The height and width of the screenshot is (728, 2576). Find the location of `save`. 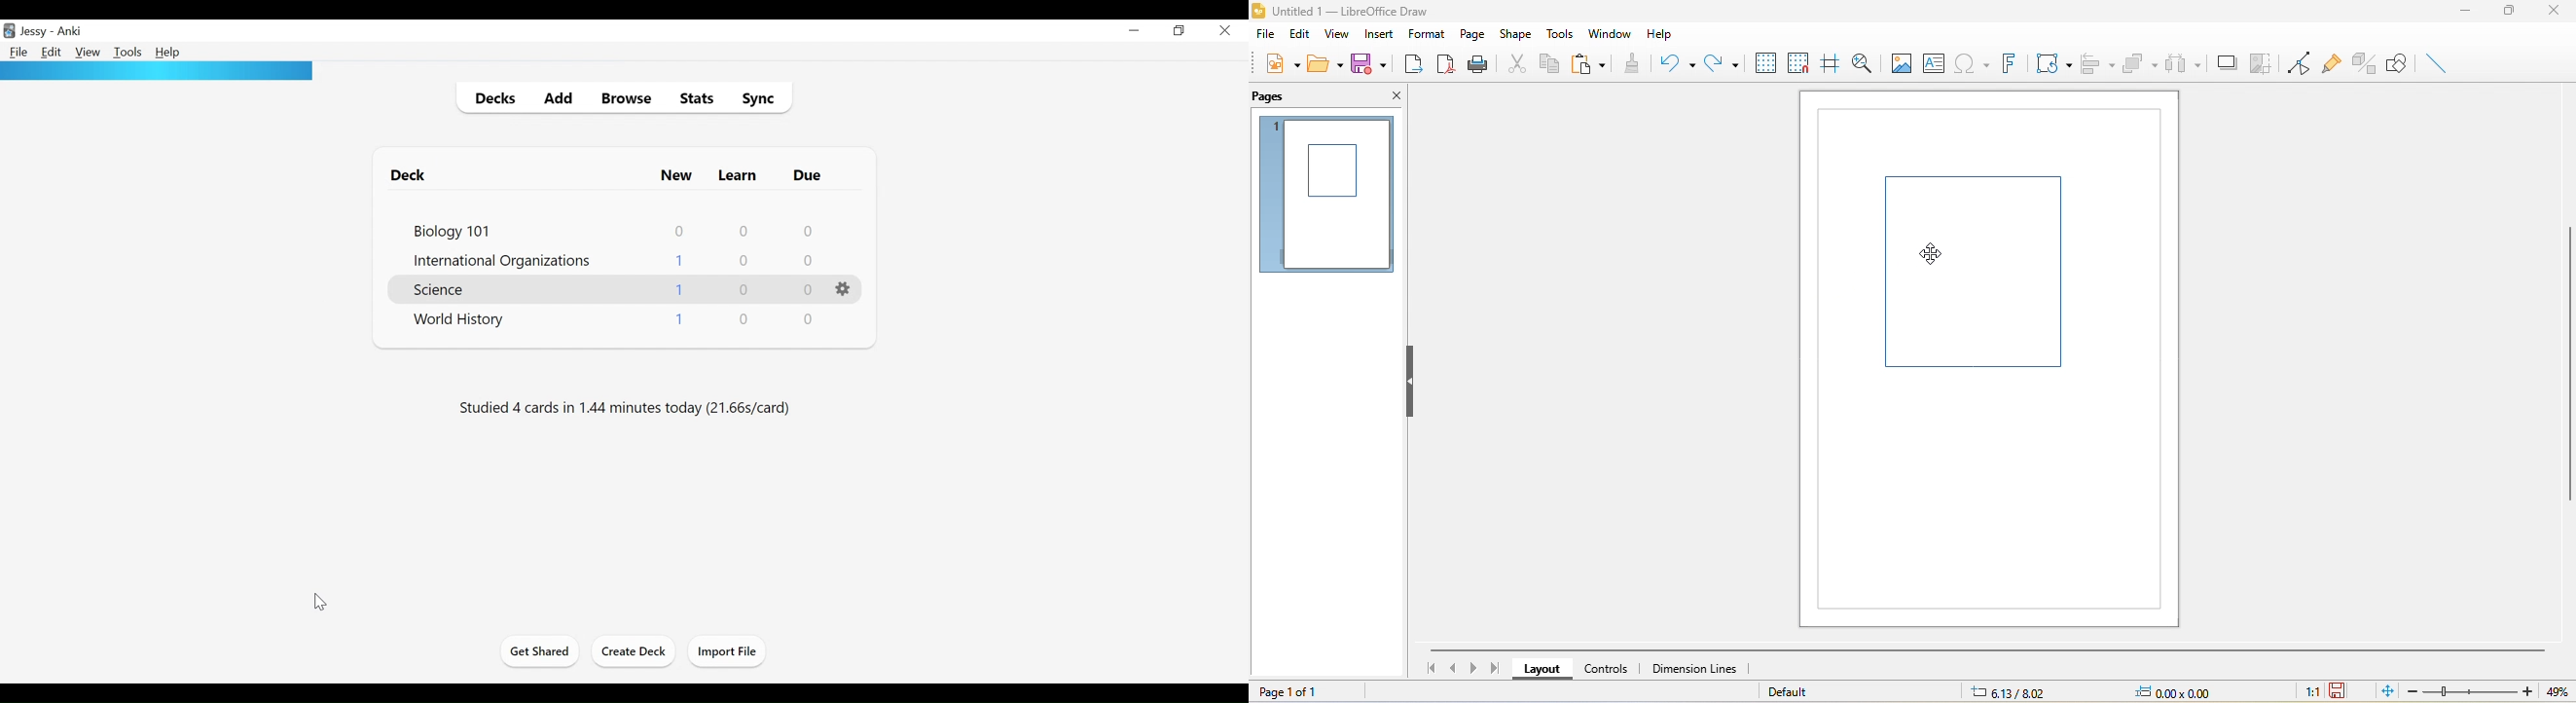

save is located at coordinates (1368, 62).